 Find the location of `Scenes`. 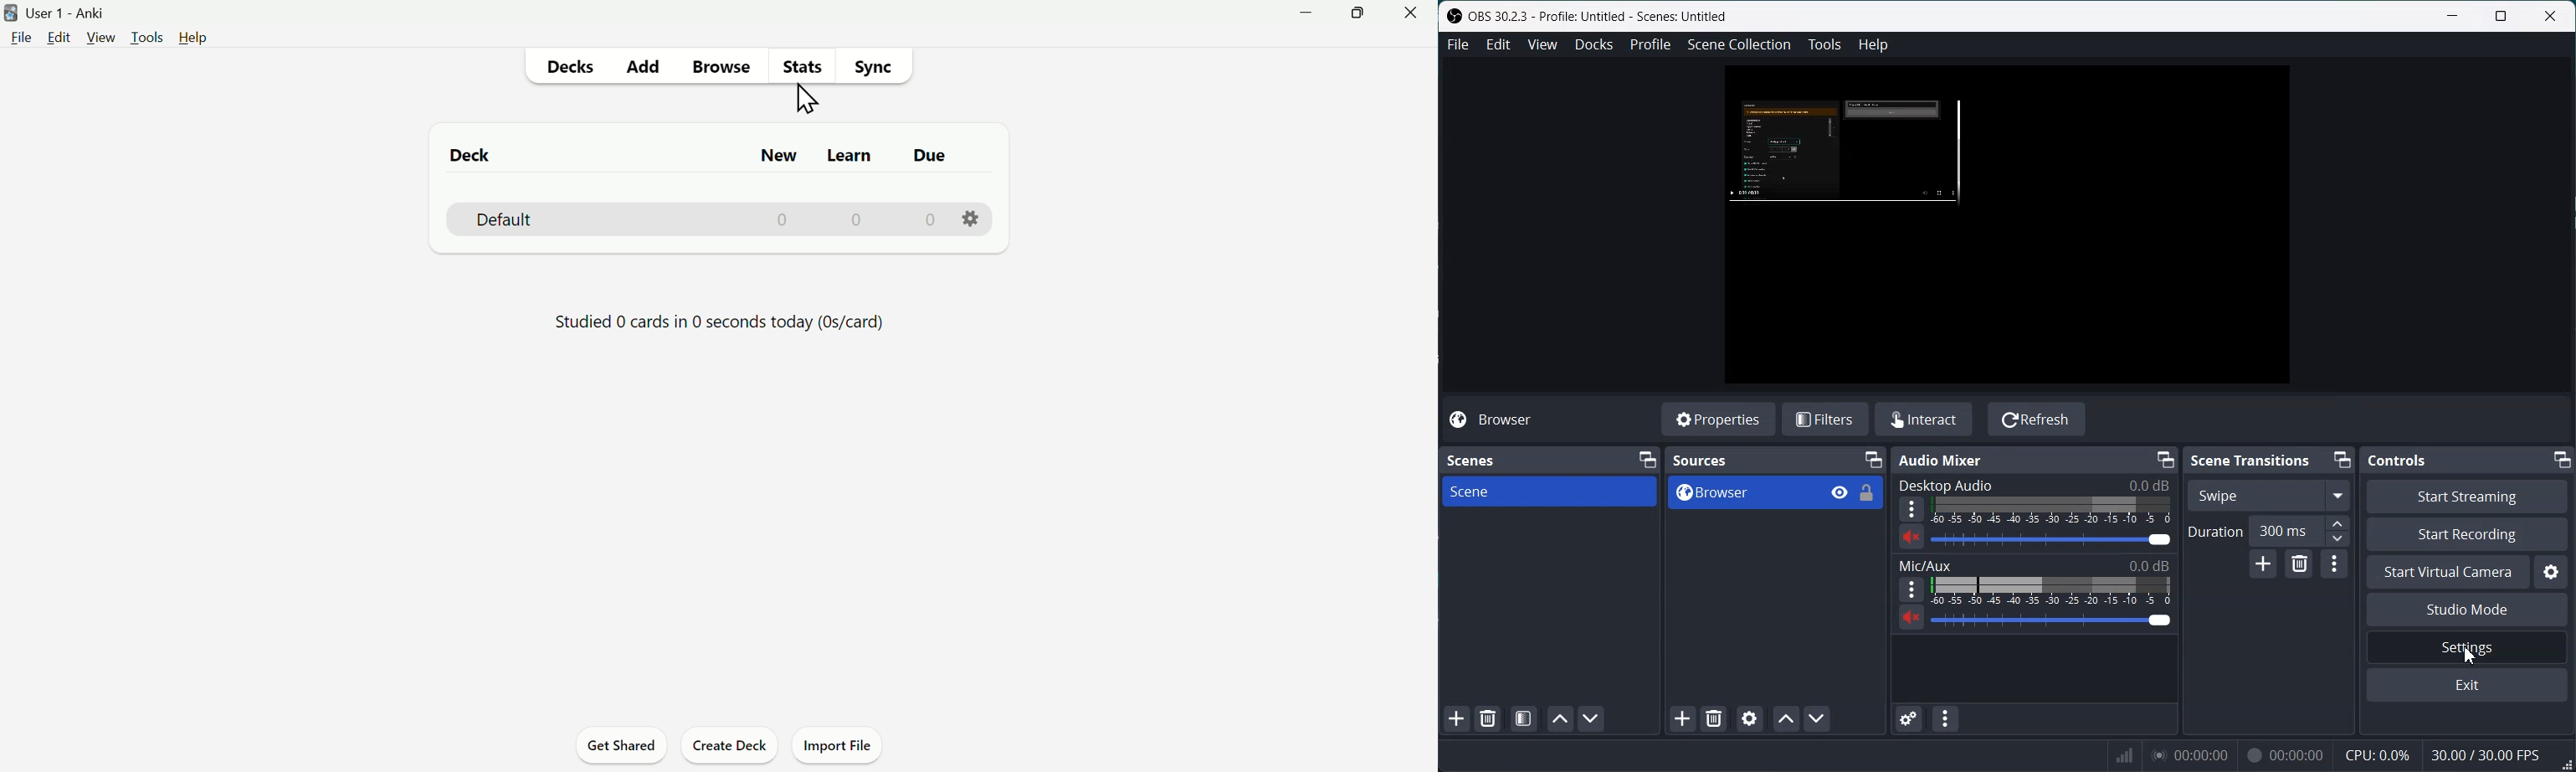

Scenes is located at coordinates (1472, 459).